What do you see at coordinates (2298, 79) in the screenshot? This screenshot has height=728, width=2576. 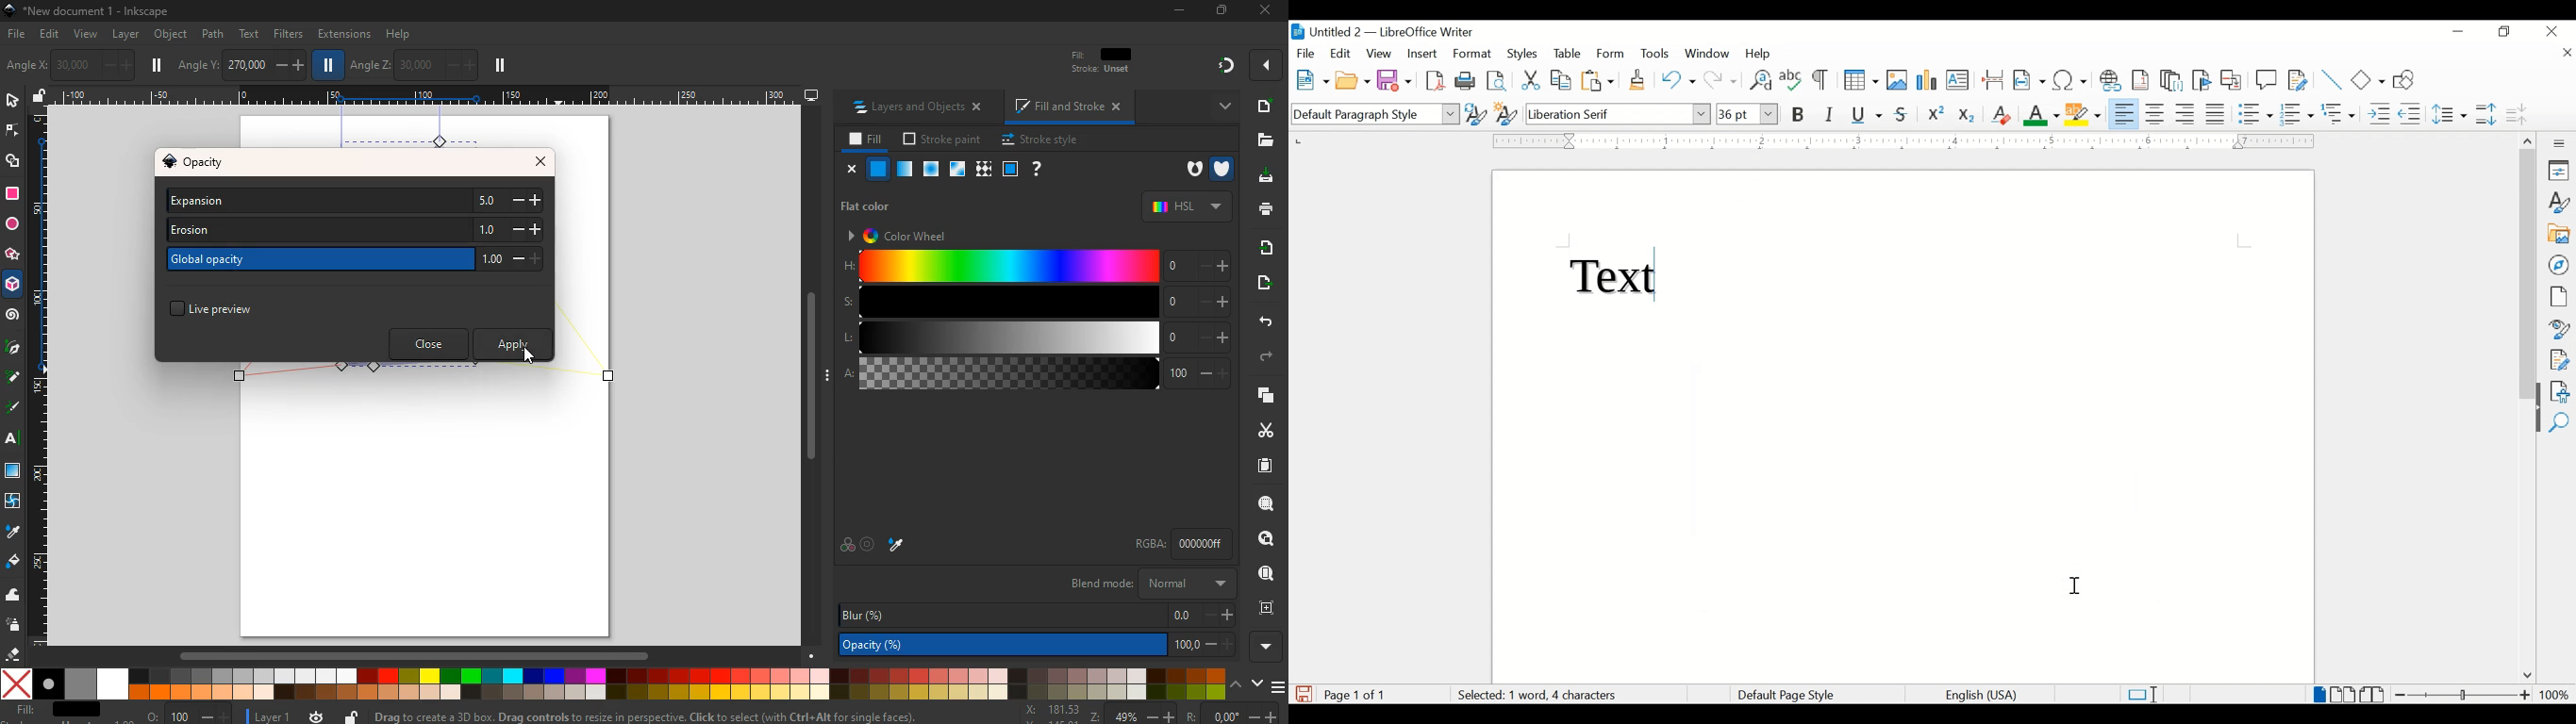 I see `show track changes functions` at bounding box center [2298, 79].